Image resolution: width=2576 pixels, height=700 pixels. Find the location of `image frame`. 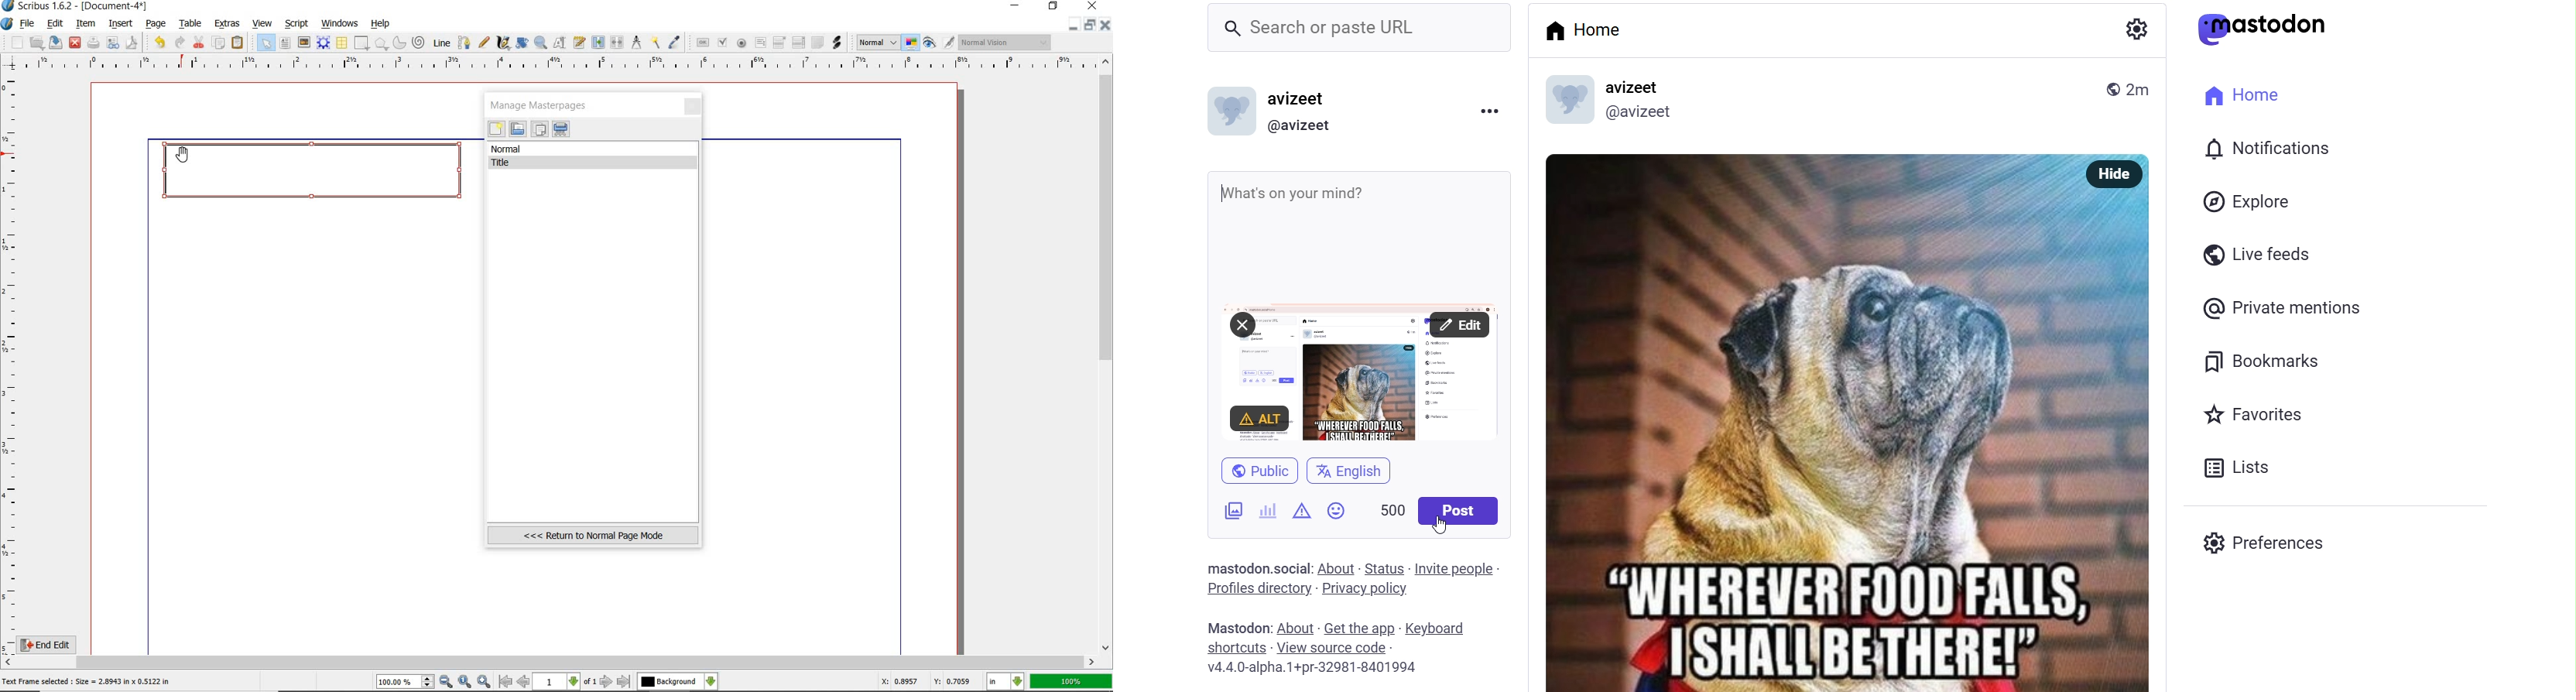

image frame is located at coordinates (304, 42).